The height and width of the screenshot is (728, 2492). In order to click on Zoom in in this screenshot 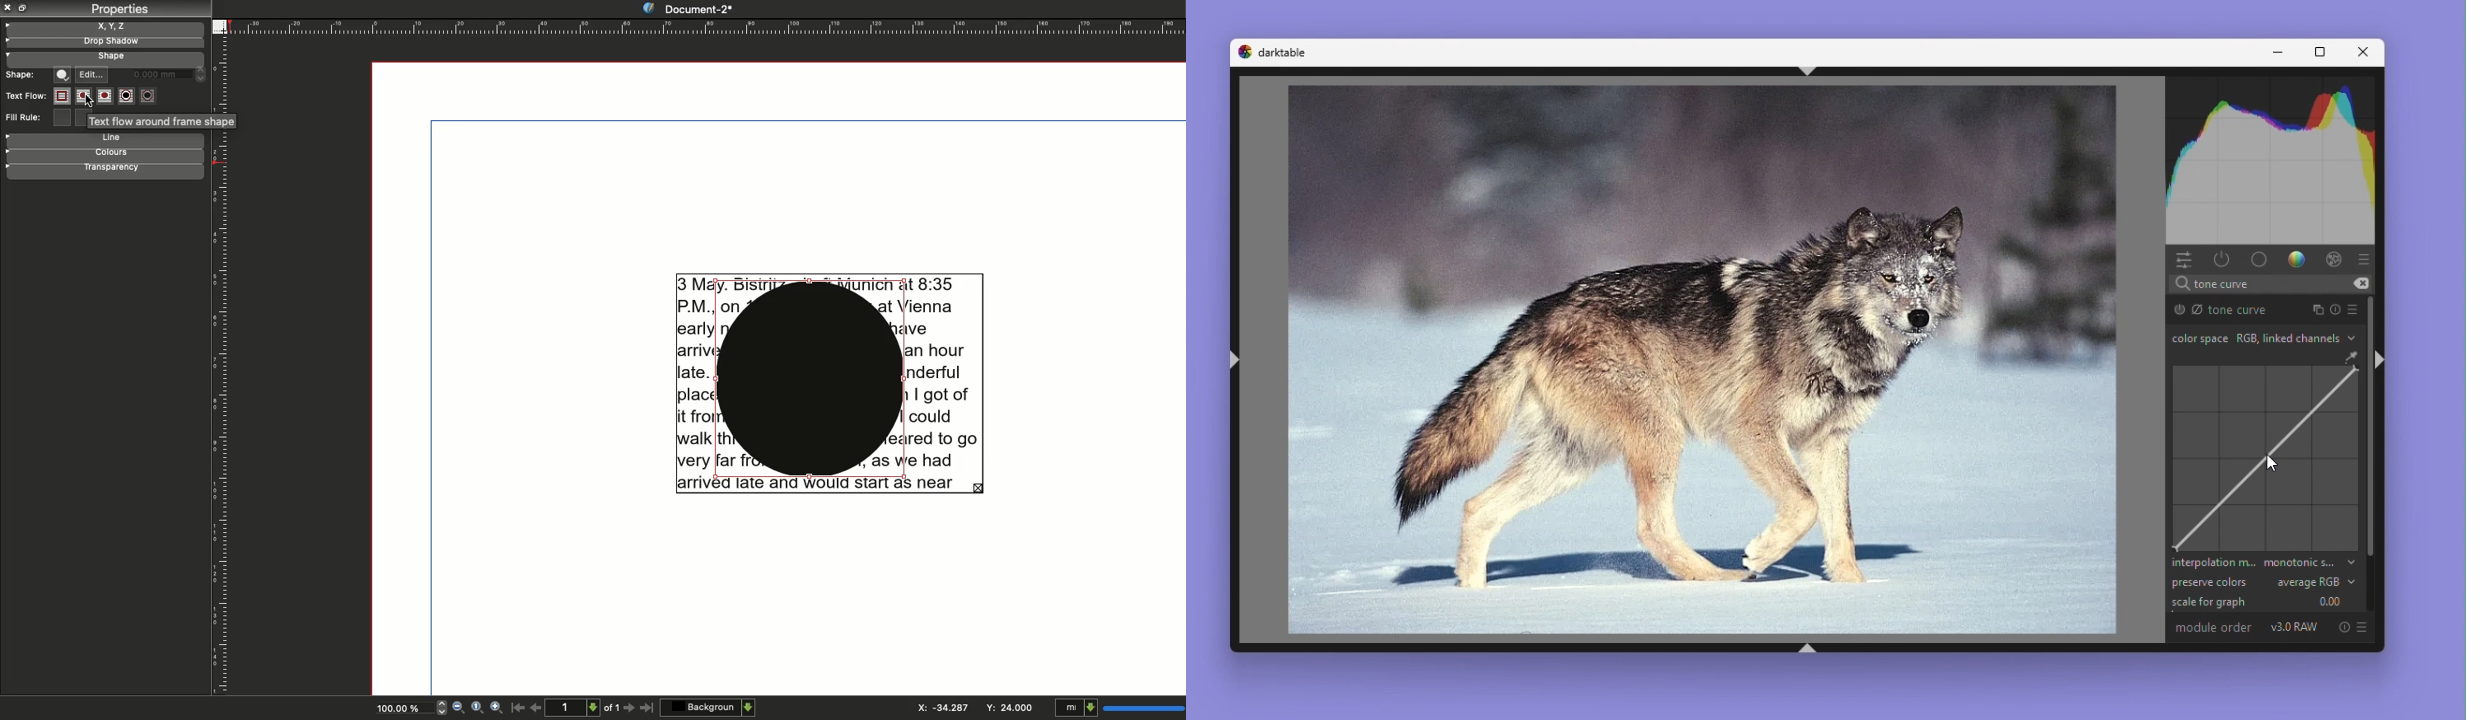, I will do `click(494, 708)`.